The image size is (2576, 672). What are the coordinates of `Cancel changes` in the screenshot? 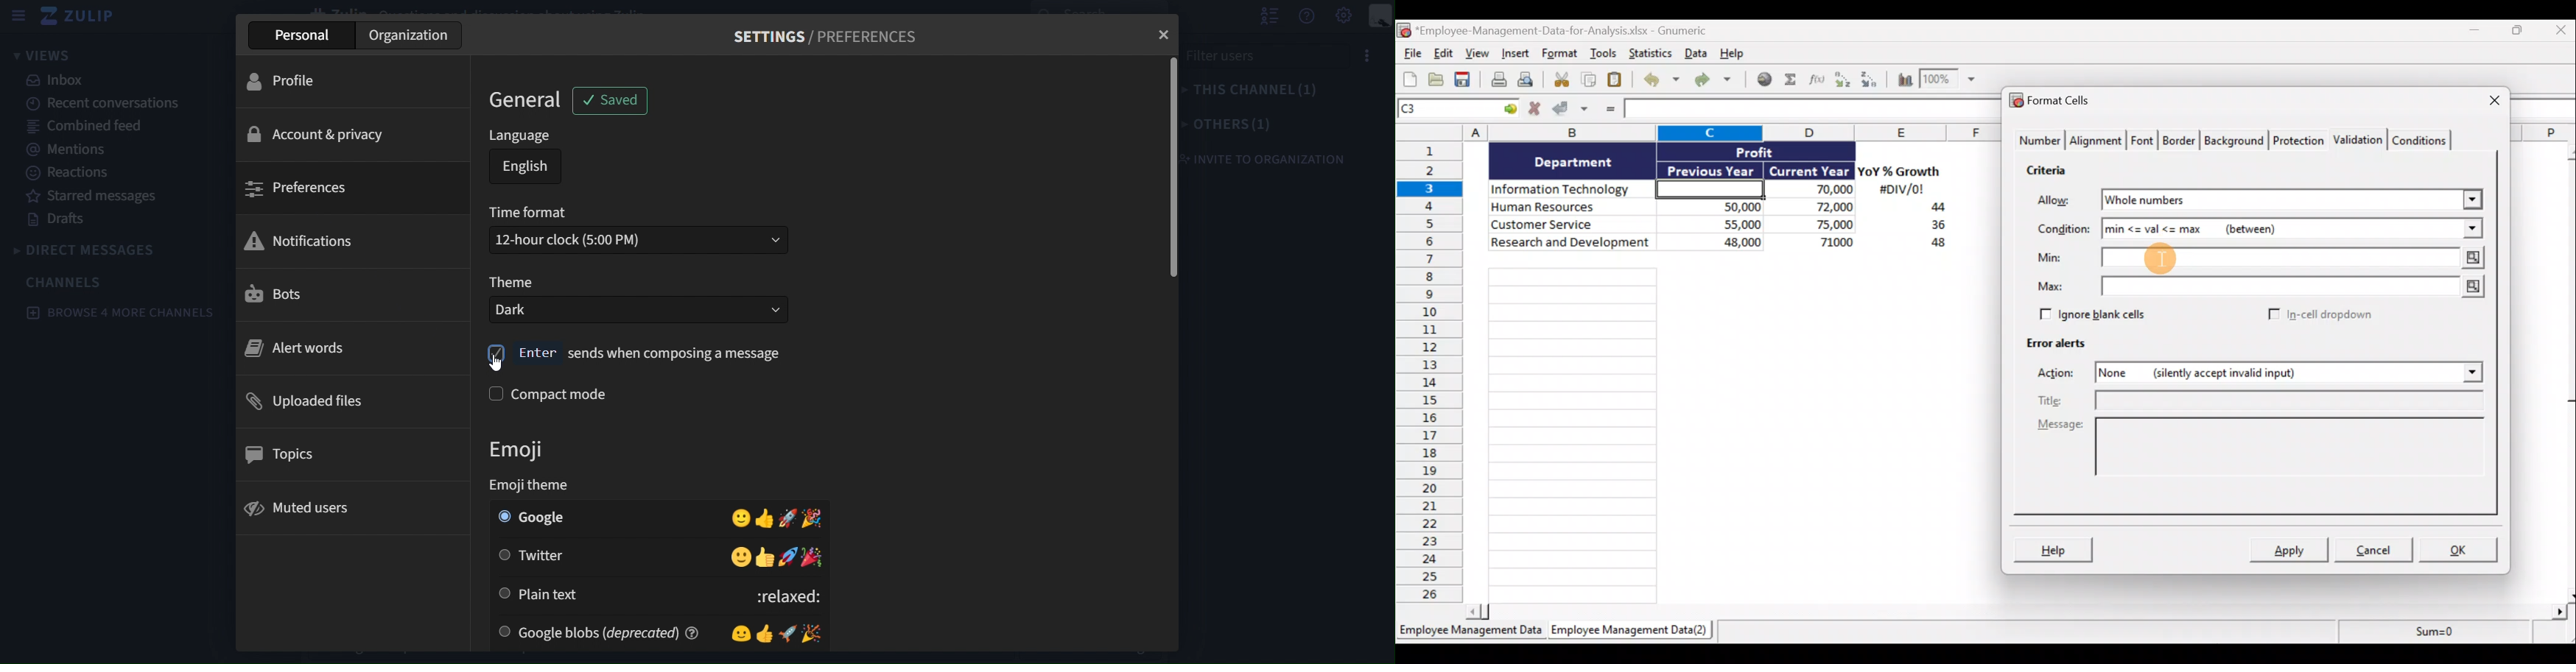 It's located at (1535, 110).